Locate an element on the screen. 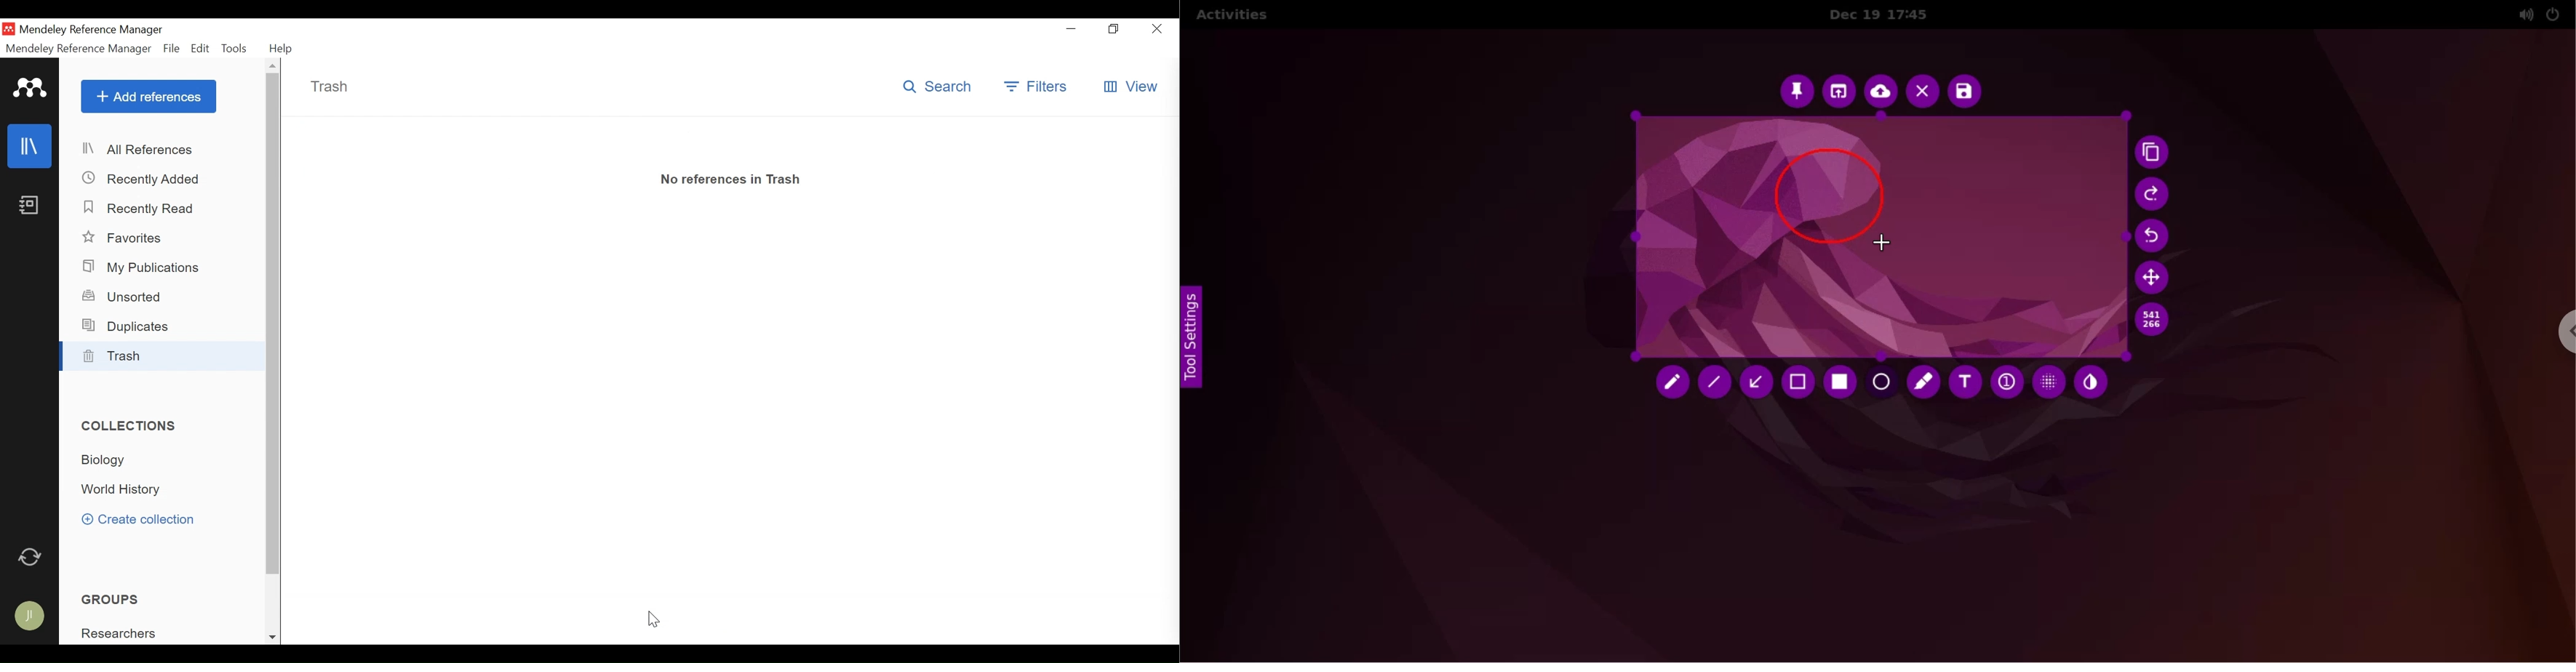 This screenshot has width=2576, height=672. Favorites is located at coordinates (130, 238).